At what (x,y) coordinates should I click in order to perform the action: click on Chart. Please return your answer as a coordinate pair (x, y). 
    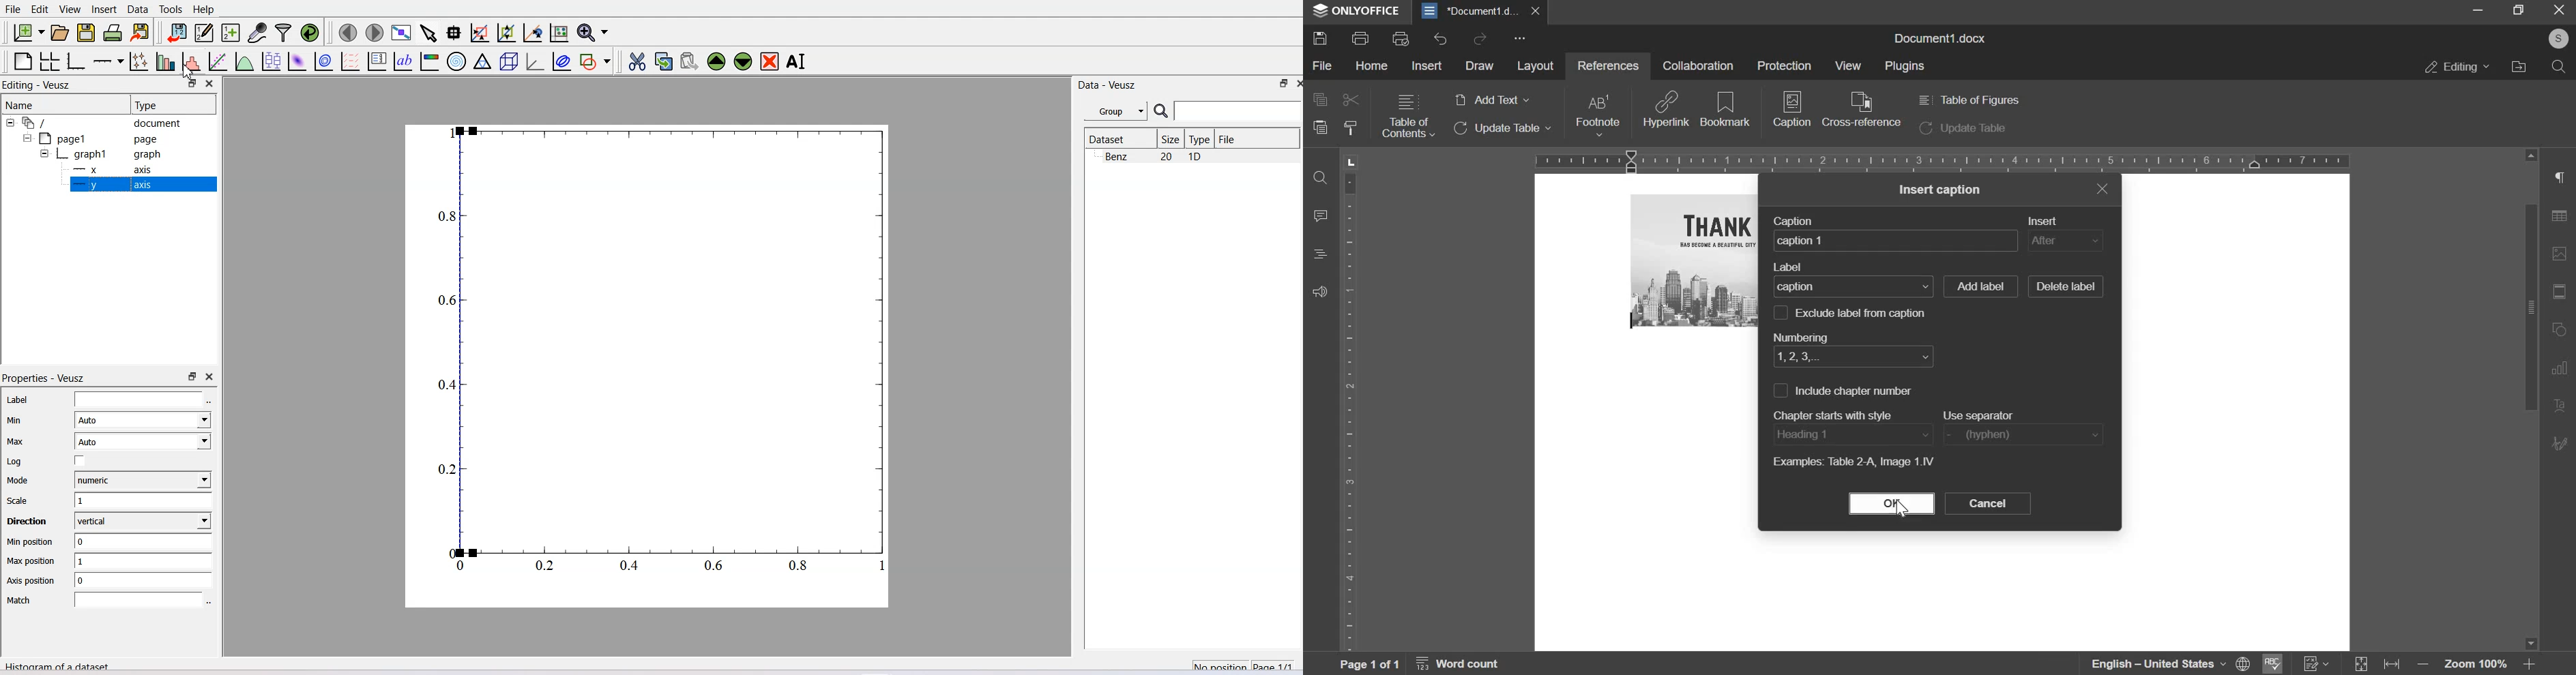
    Looking at the image, I should click on (2564, 368).